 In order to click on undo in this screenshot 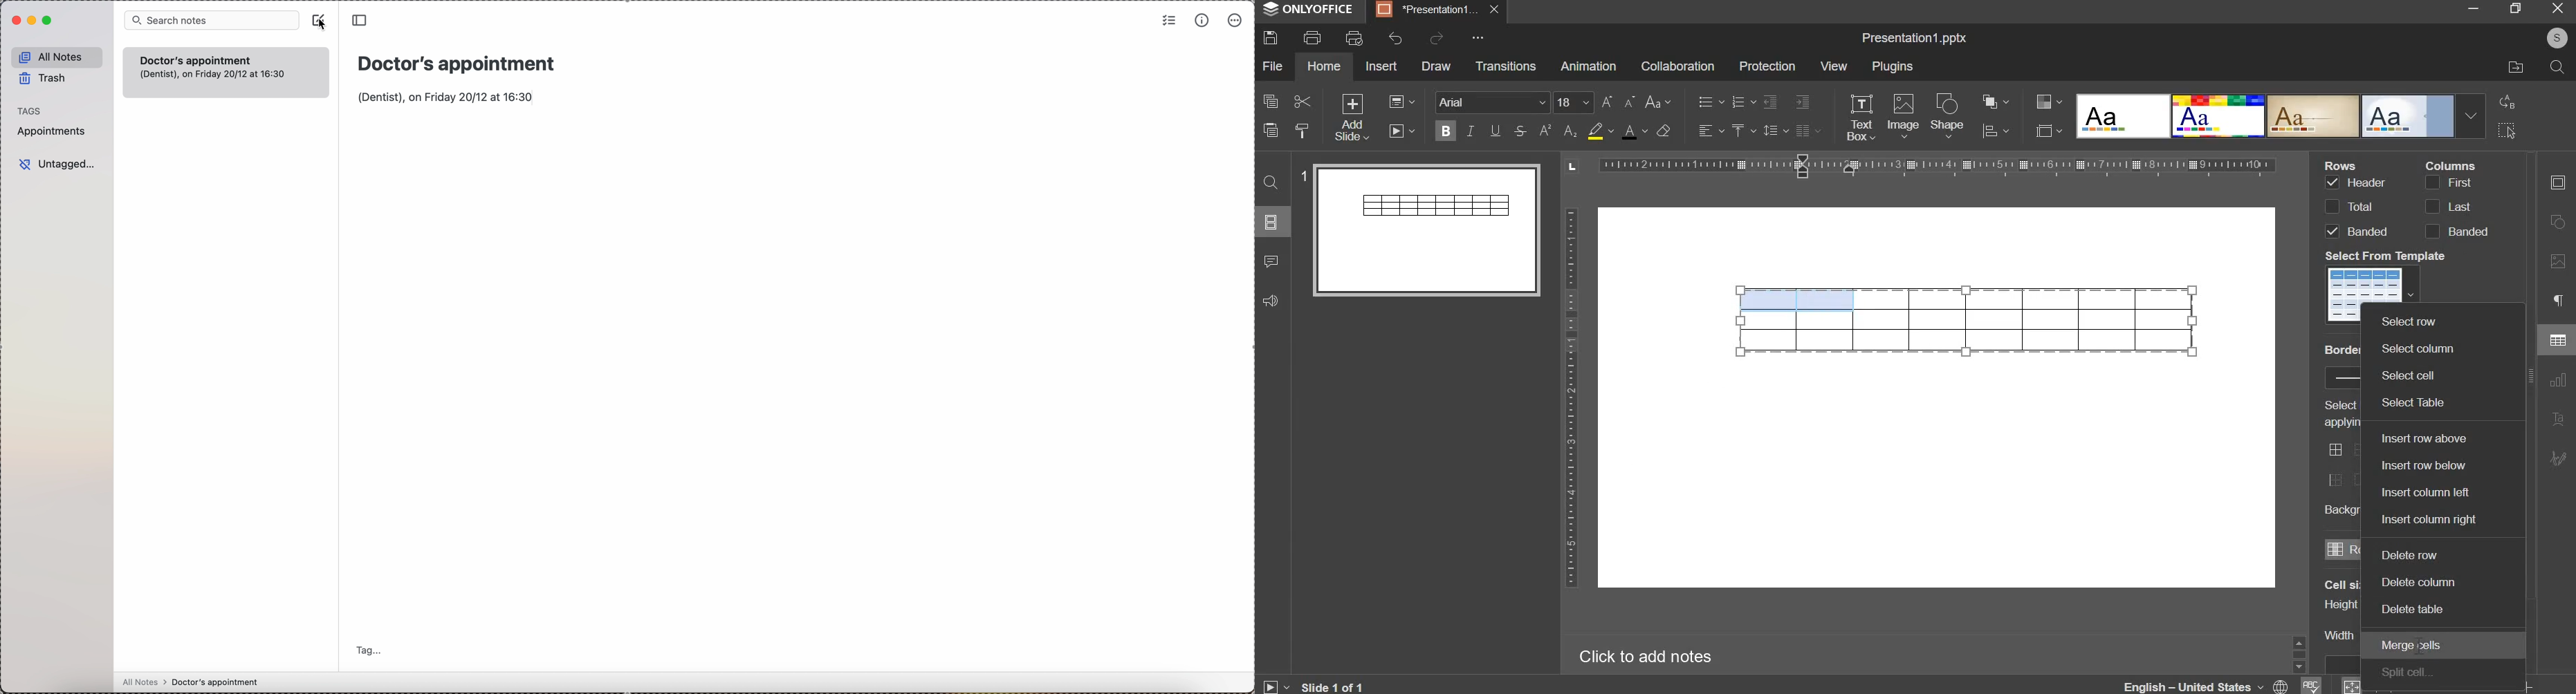, I will do `click(1396, 38)`.